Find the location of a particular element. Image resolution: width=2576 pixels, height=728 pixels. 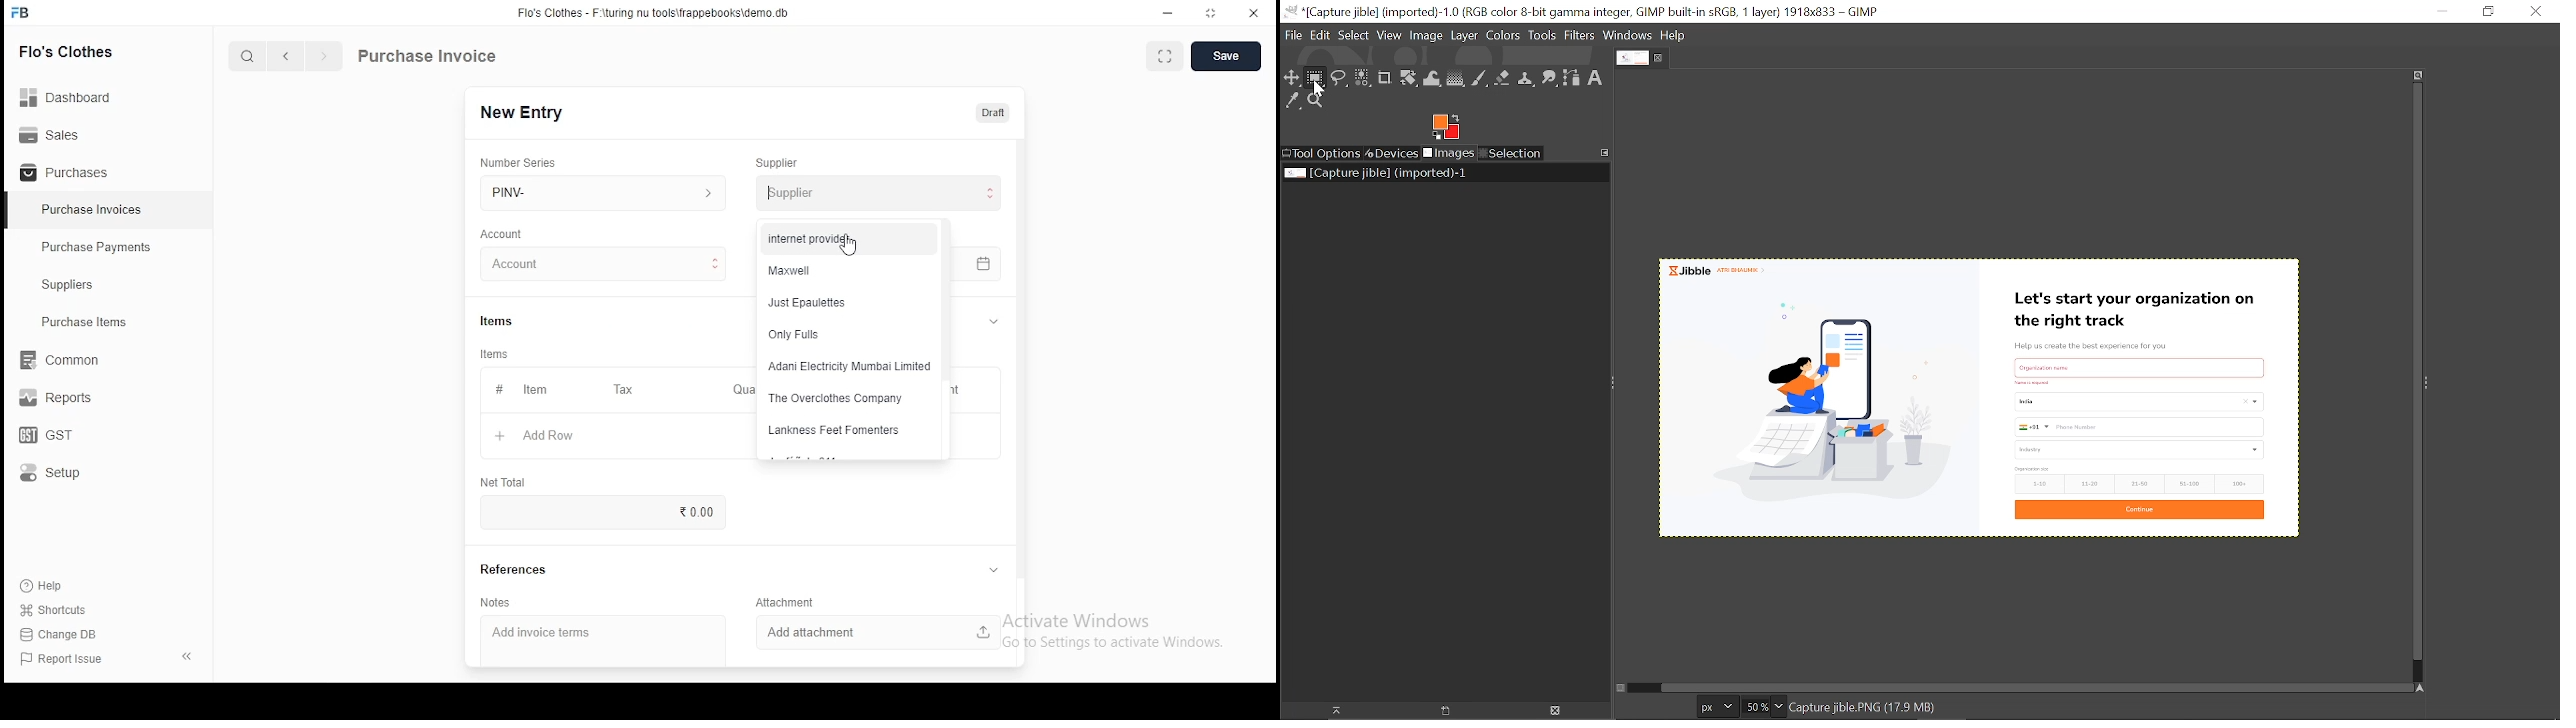

just epauletters is located at coordinates (845, 304).